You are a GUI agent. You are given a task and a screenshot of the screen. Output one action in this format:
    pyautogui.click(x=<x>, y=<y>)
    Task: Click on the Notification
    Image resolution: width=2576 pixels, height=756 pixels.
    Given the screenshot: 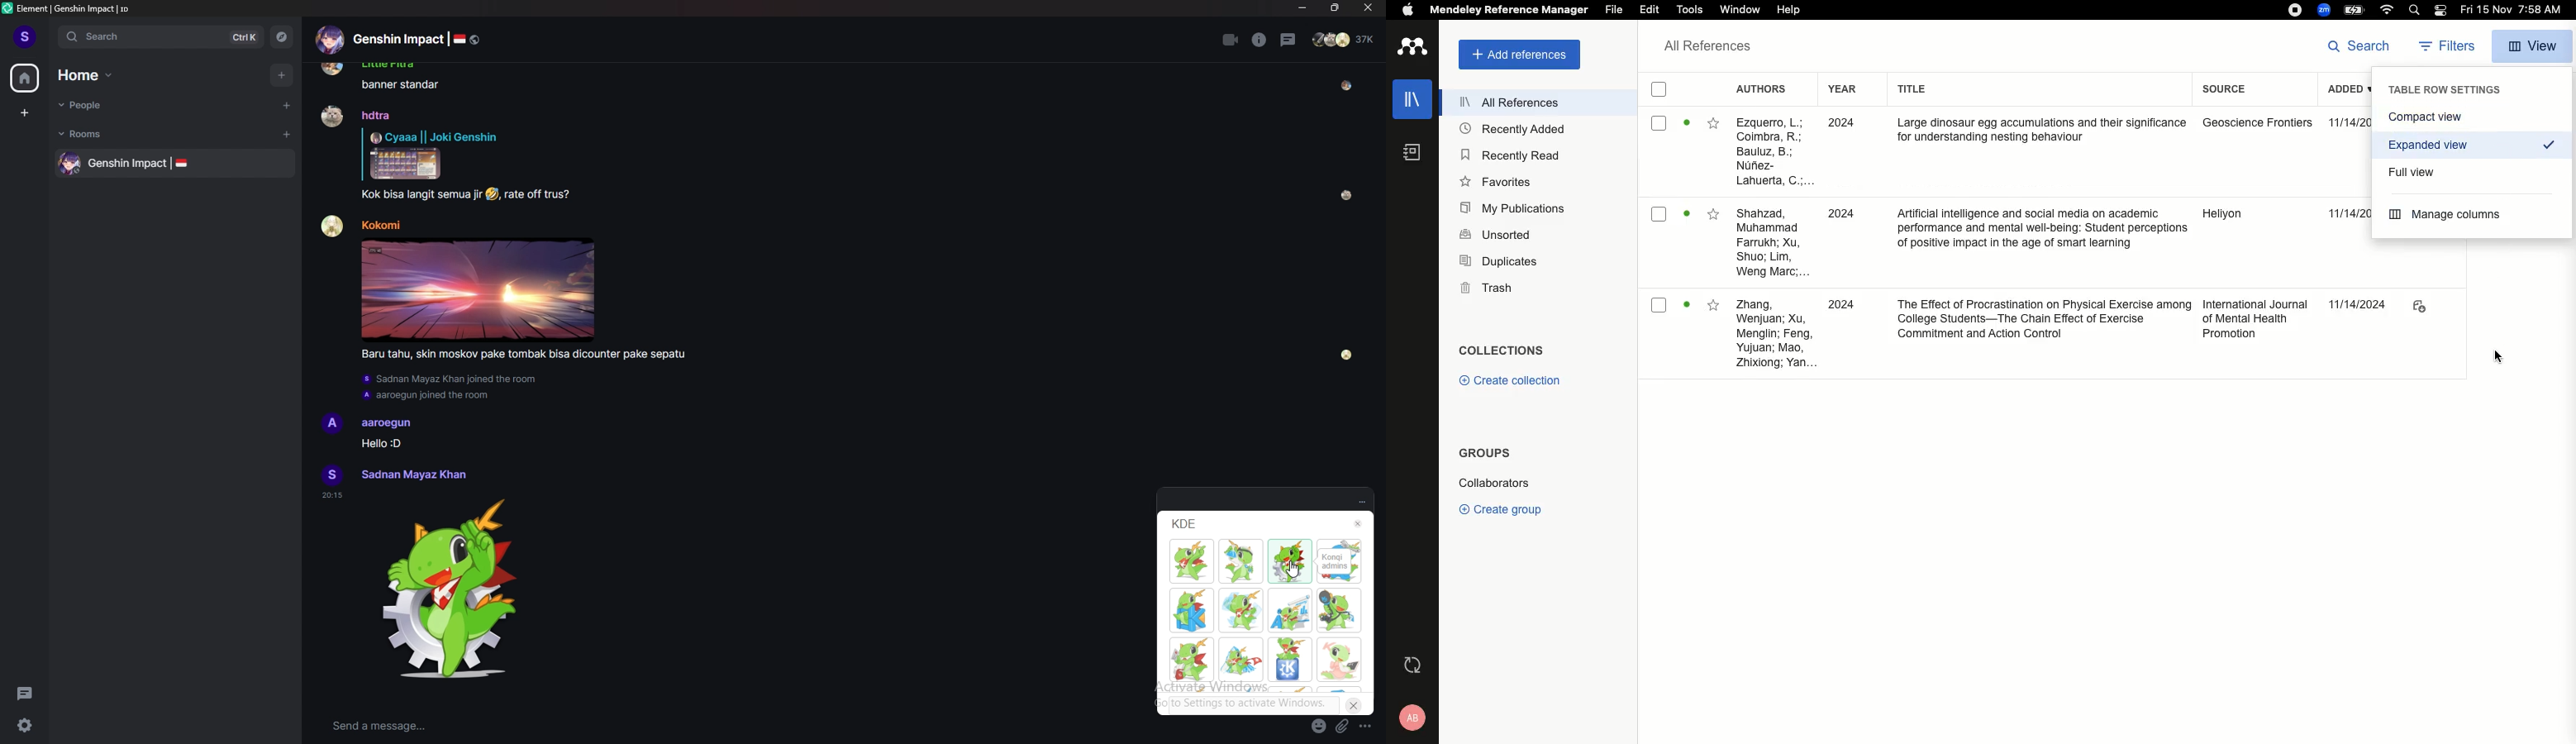 What is the action you would take?
    pyautogui.click(x=2440, y=12)
    